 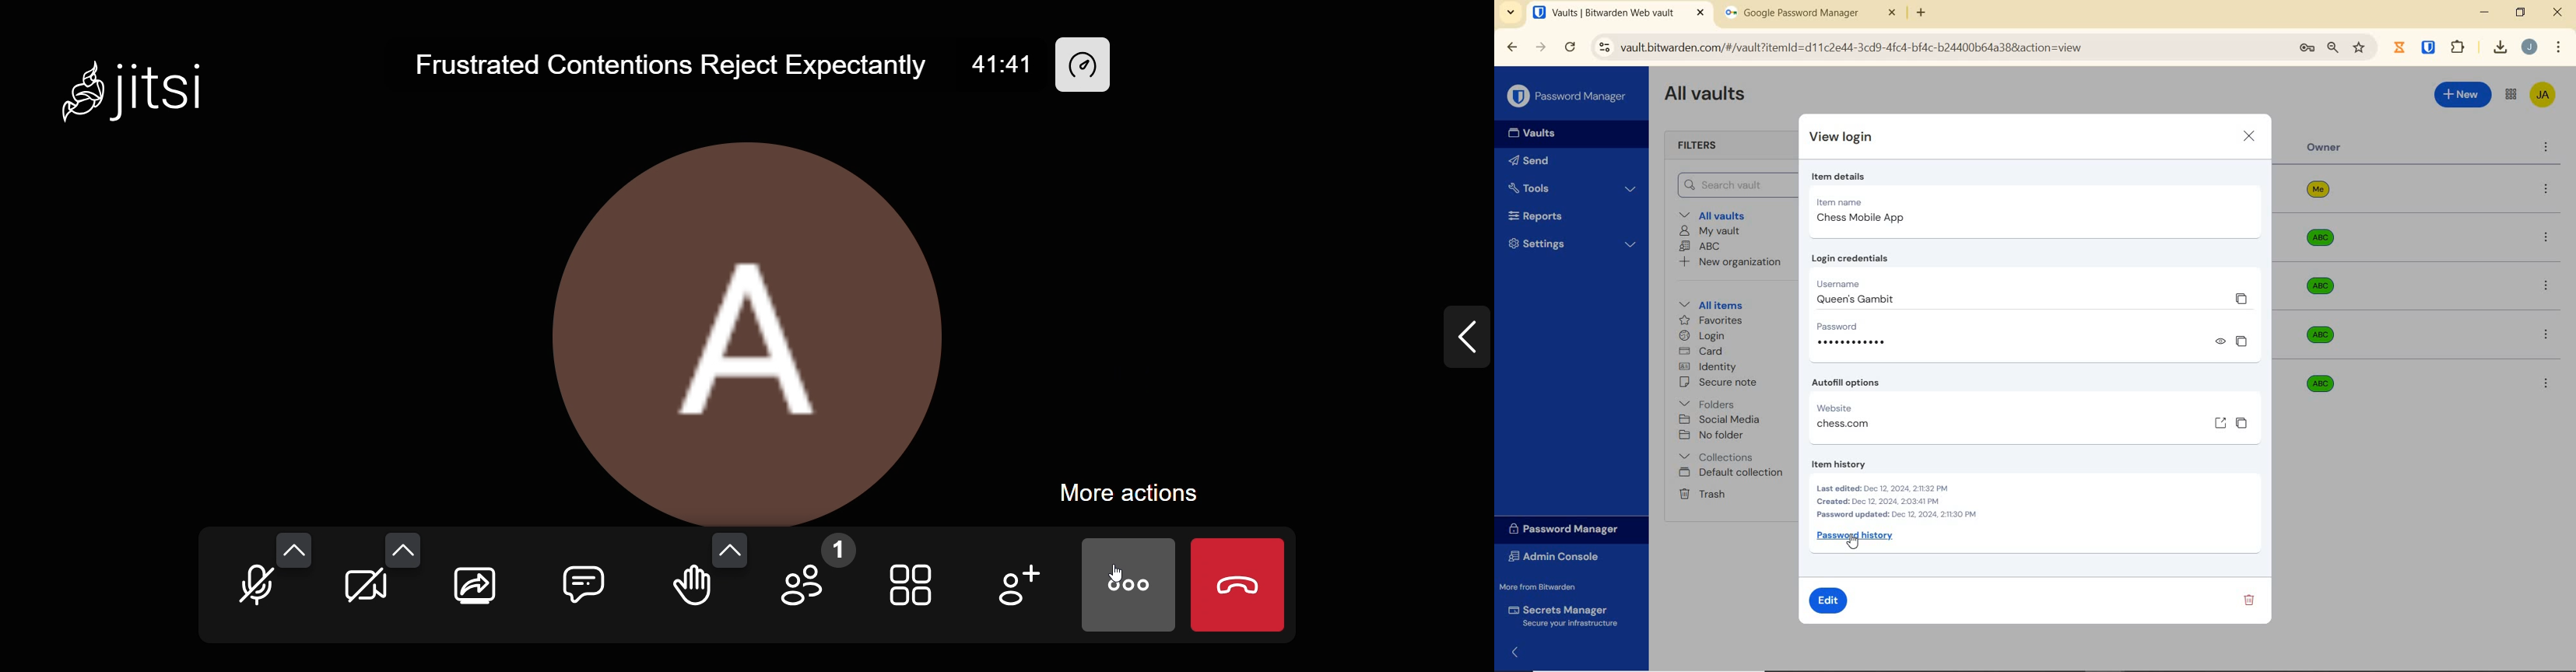 What do you see at coordinates (1716, 458) in the screenshot?
I see `collections` at bounding box center [1716, 458].